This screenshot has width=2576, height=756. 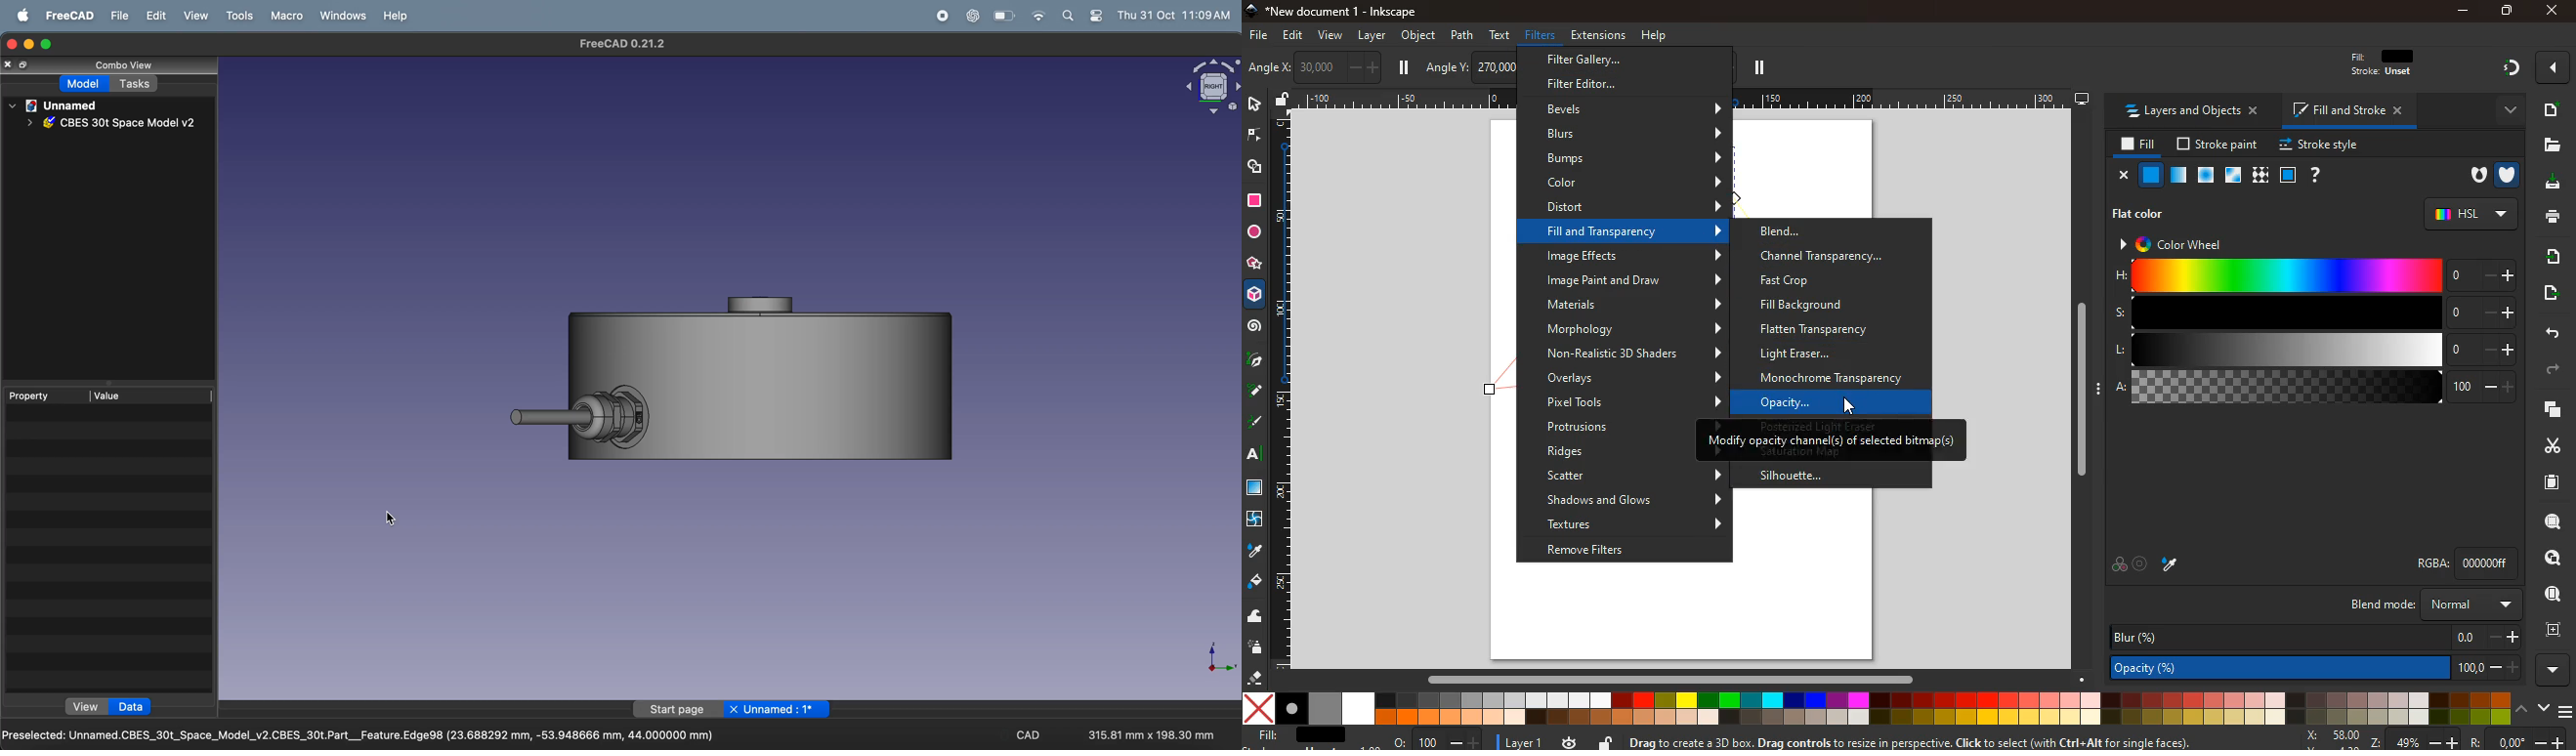 I want to click on protrusions, so click(x=1616, y=429).